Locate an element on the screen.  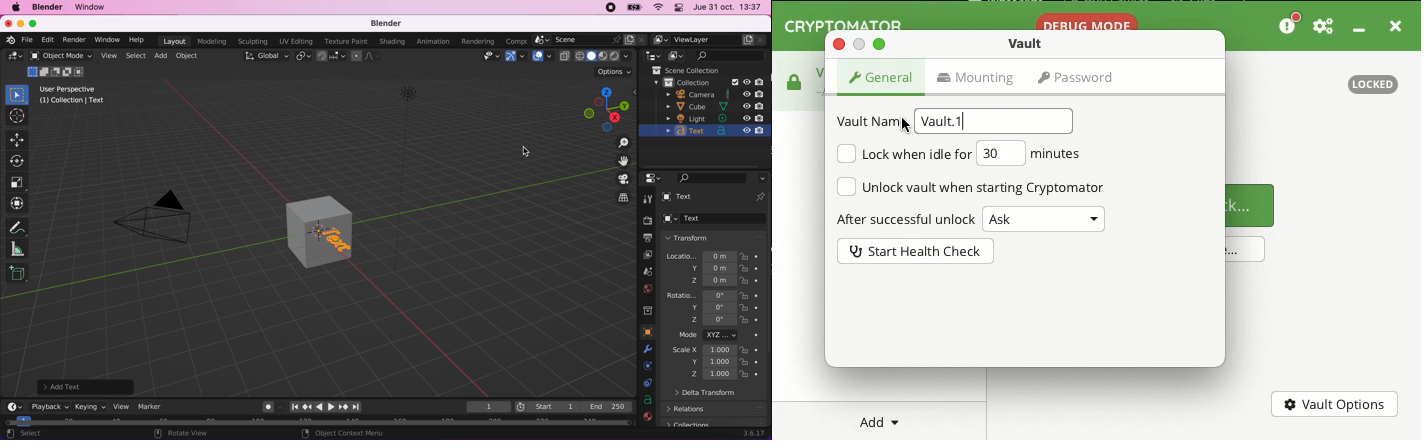
close is located at coordinates (838, 44).